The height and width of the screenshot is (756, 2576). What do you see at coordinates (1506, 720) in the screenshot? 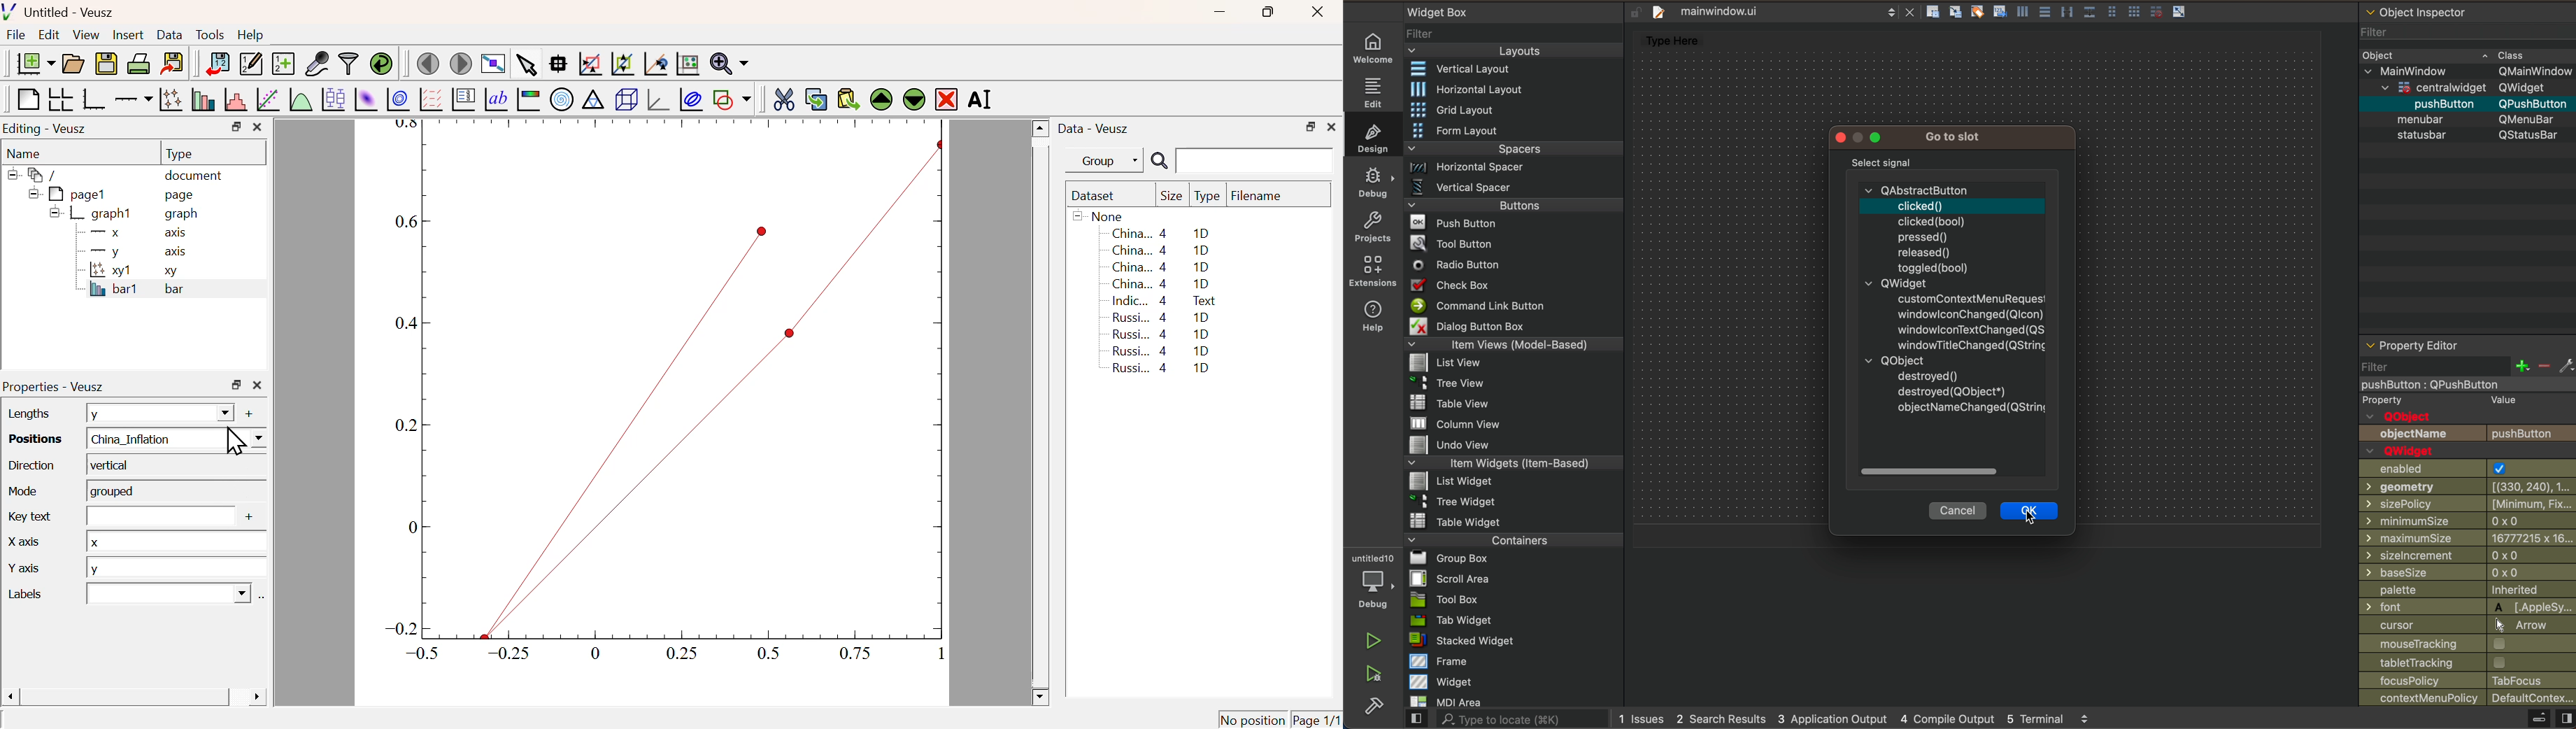
I see `search bar` at bounding box center [1506, 720].